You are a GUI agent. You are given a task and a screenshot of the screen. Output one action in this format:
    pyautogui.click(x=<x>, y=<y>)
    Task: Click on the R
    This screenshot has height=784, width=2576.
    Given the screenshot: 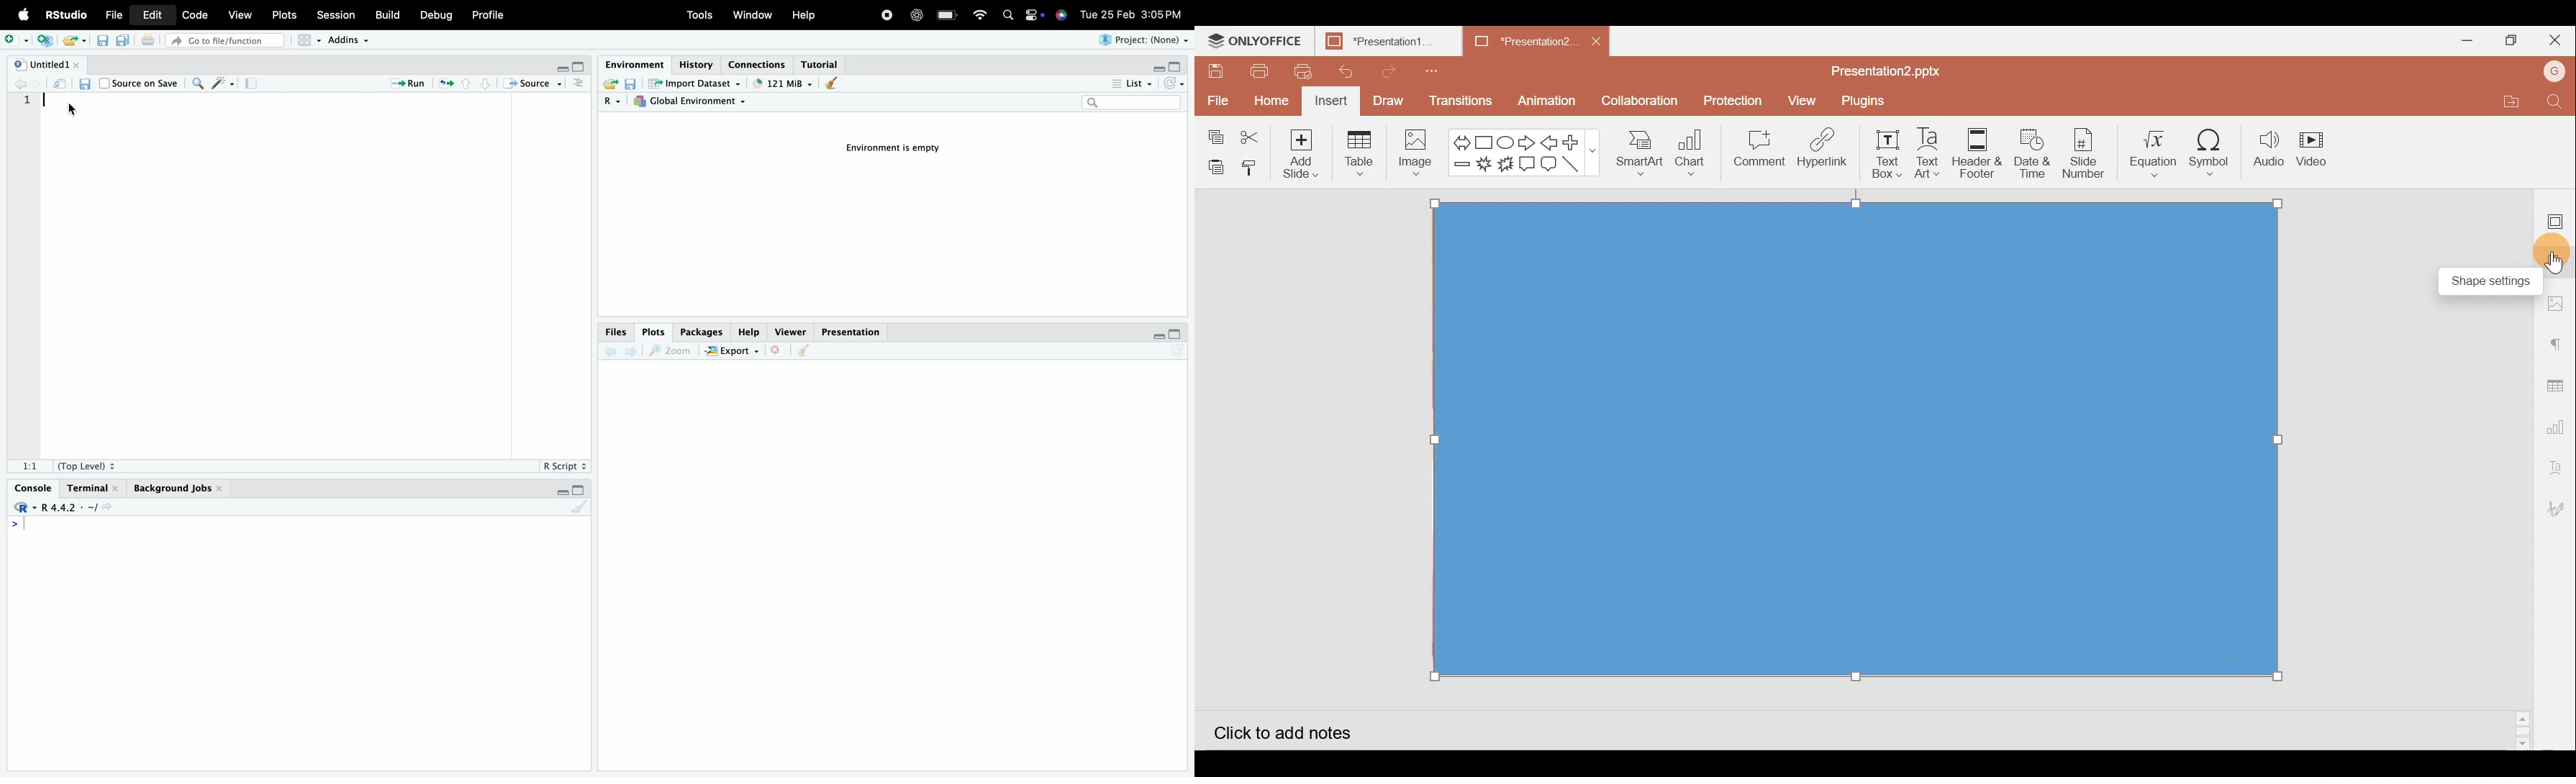 What is the action you would take?
    pyautogui.click(x=614, y=102)
    